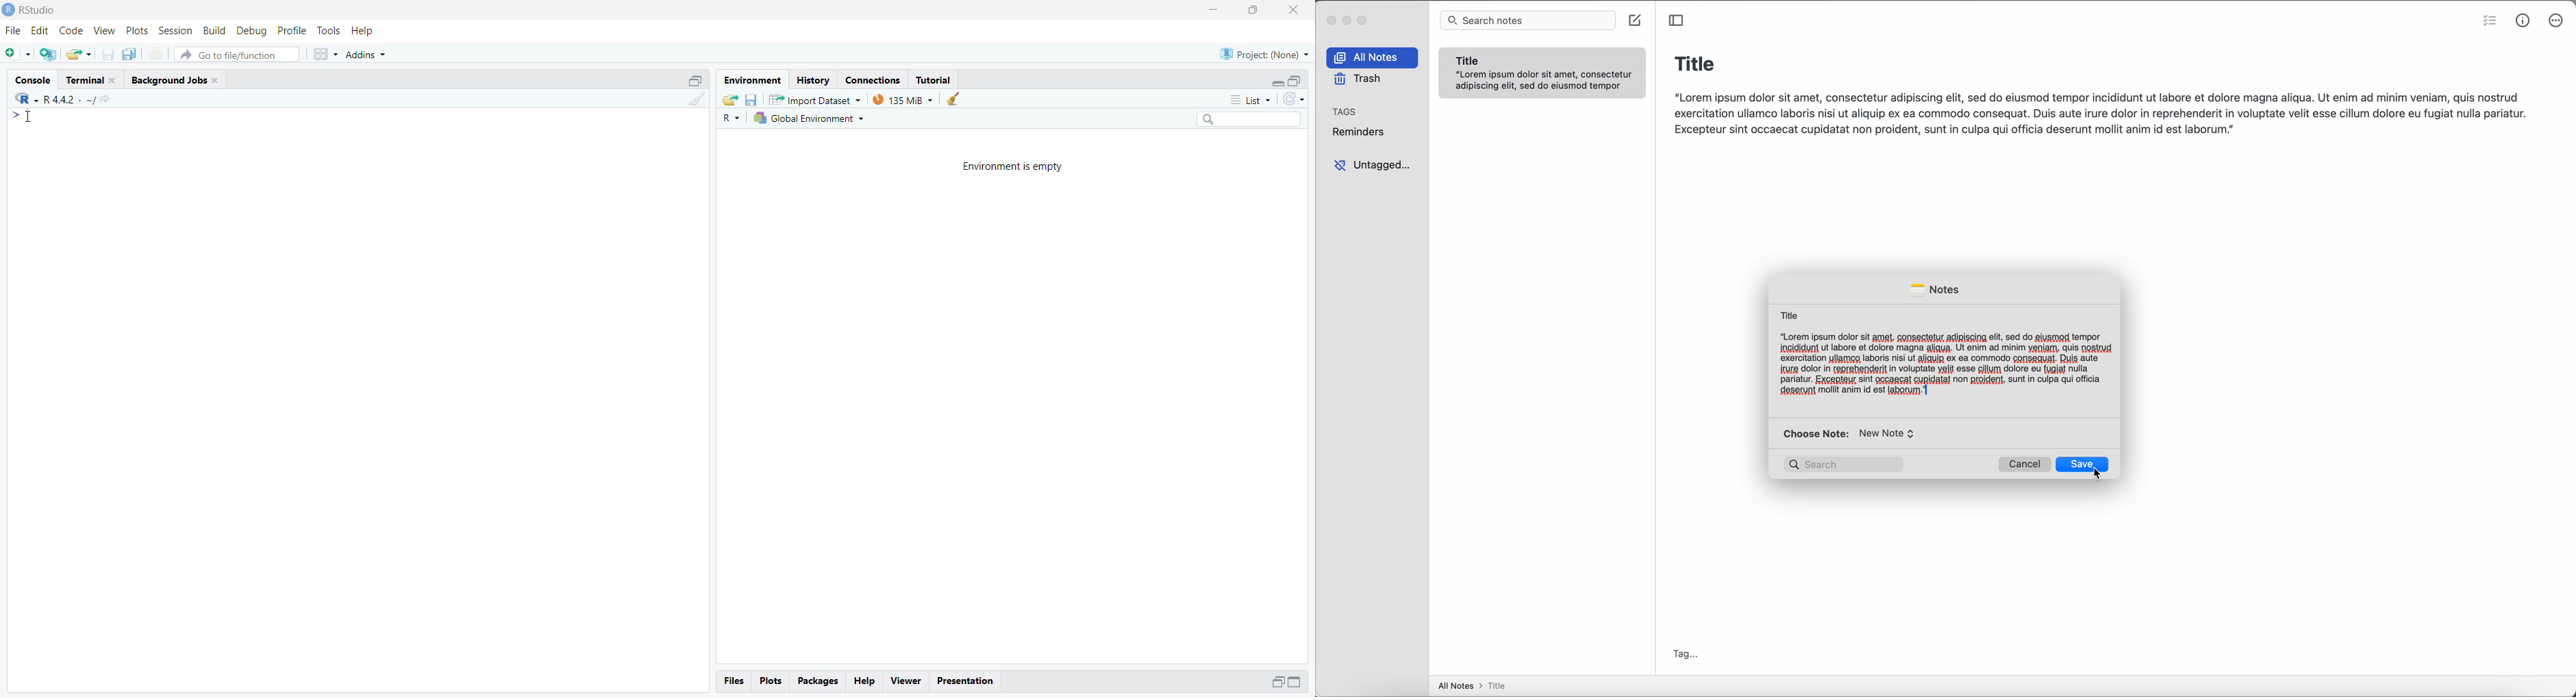 This screenshot has height=700, width=2576. What do you see at coordinates (818, 682) in the screenshot?
I see `Packages` at bounding box center [818, 682].